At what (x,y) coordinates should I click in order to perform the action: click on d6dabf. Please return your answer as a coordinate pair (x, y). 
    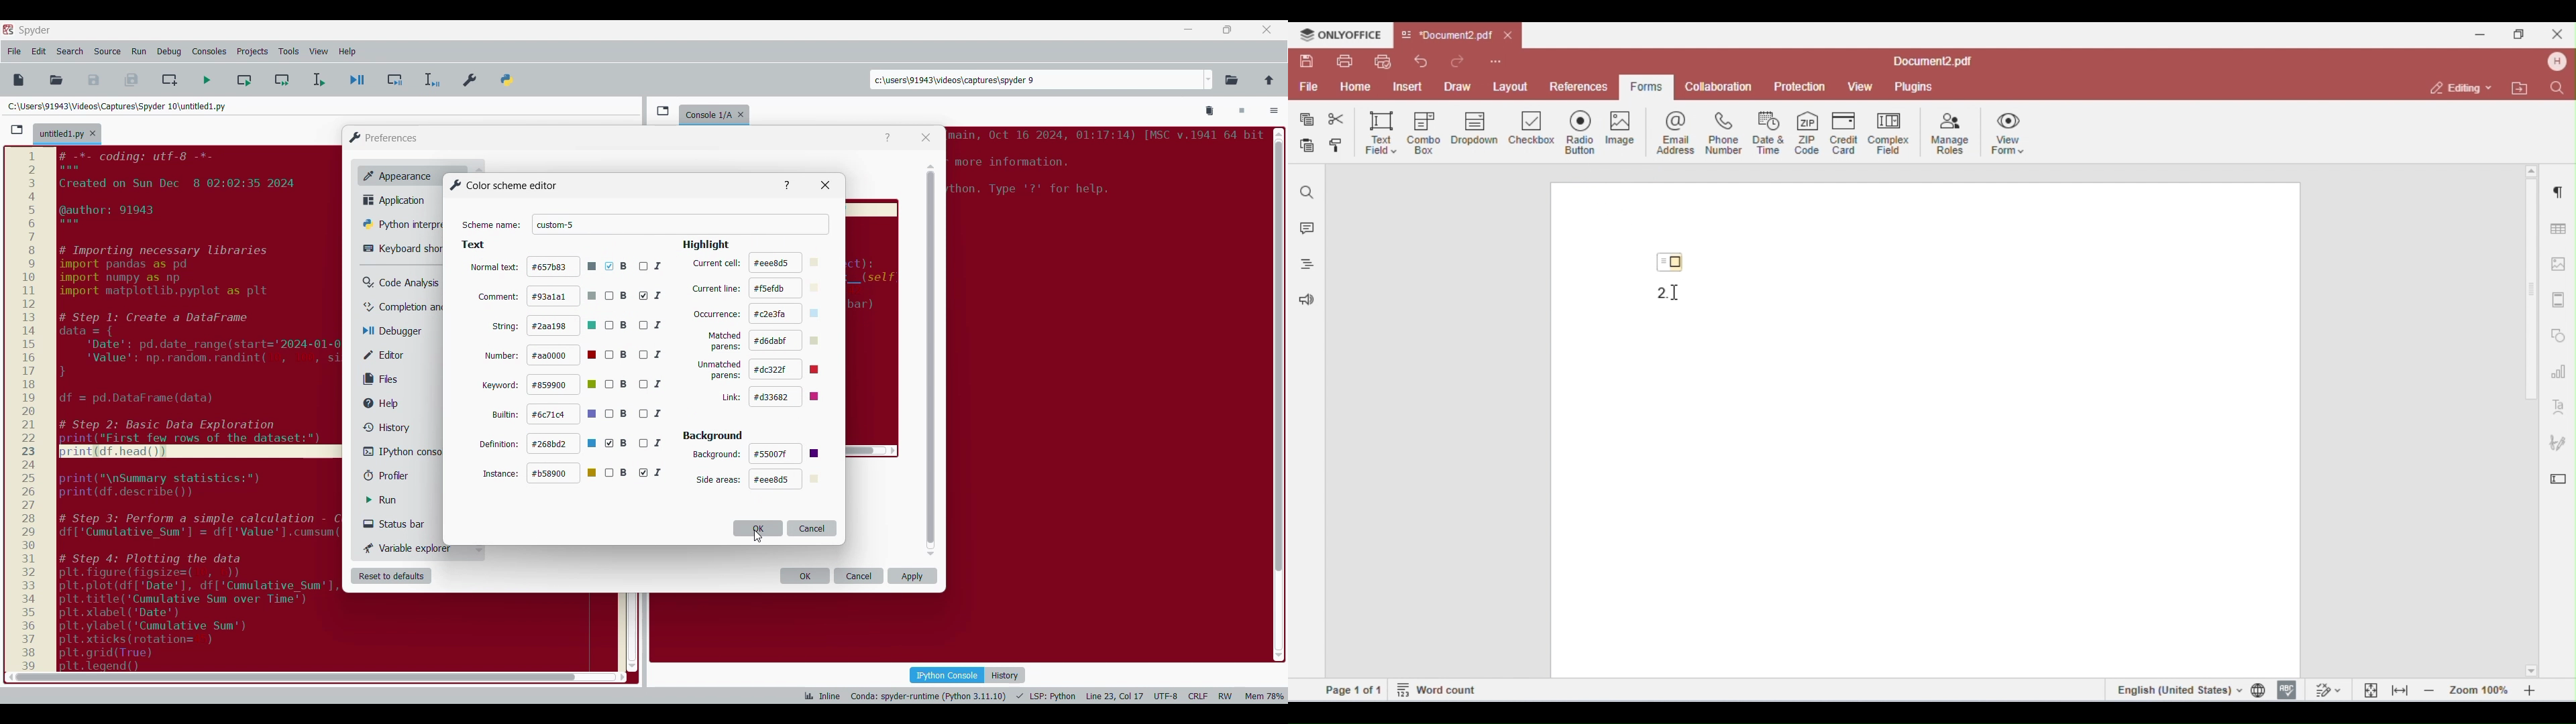
    Looking at the image, I should click on (788, 340).